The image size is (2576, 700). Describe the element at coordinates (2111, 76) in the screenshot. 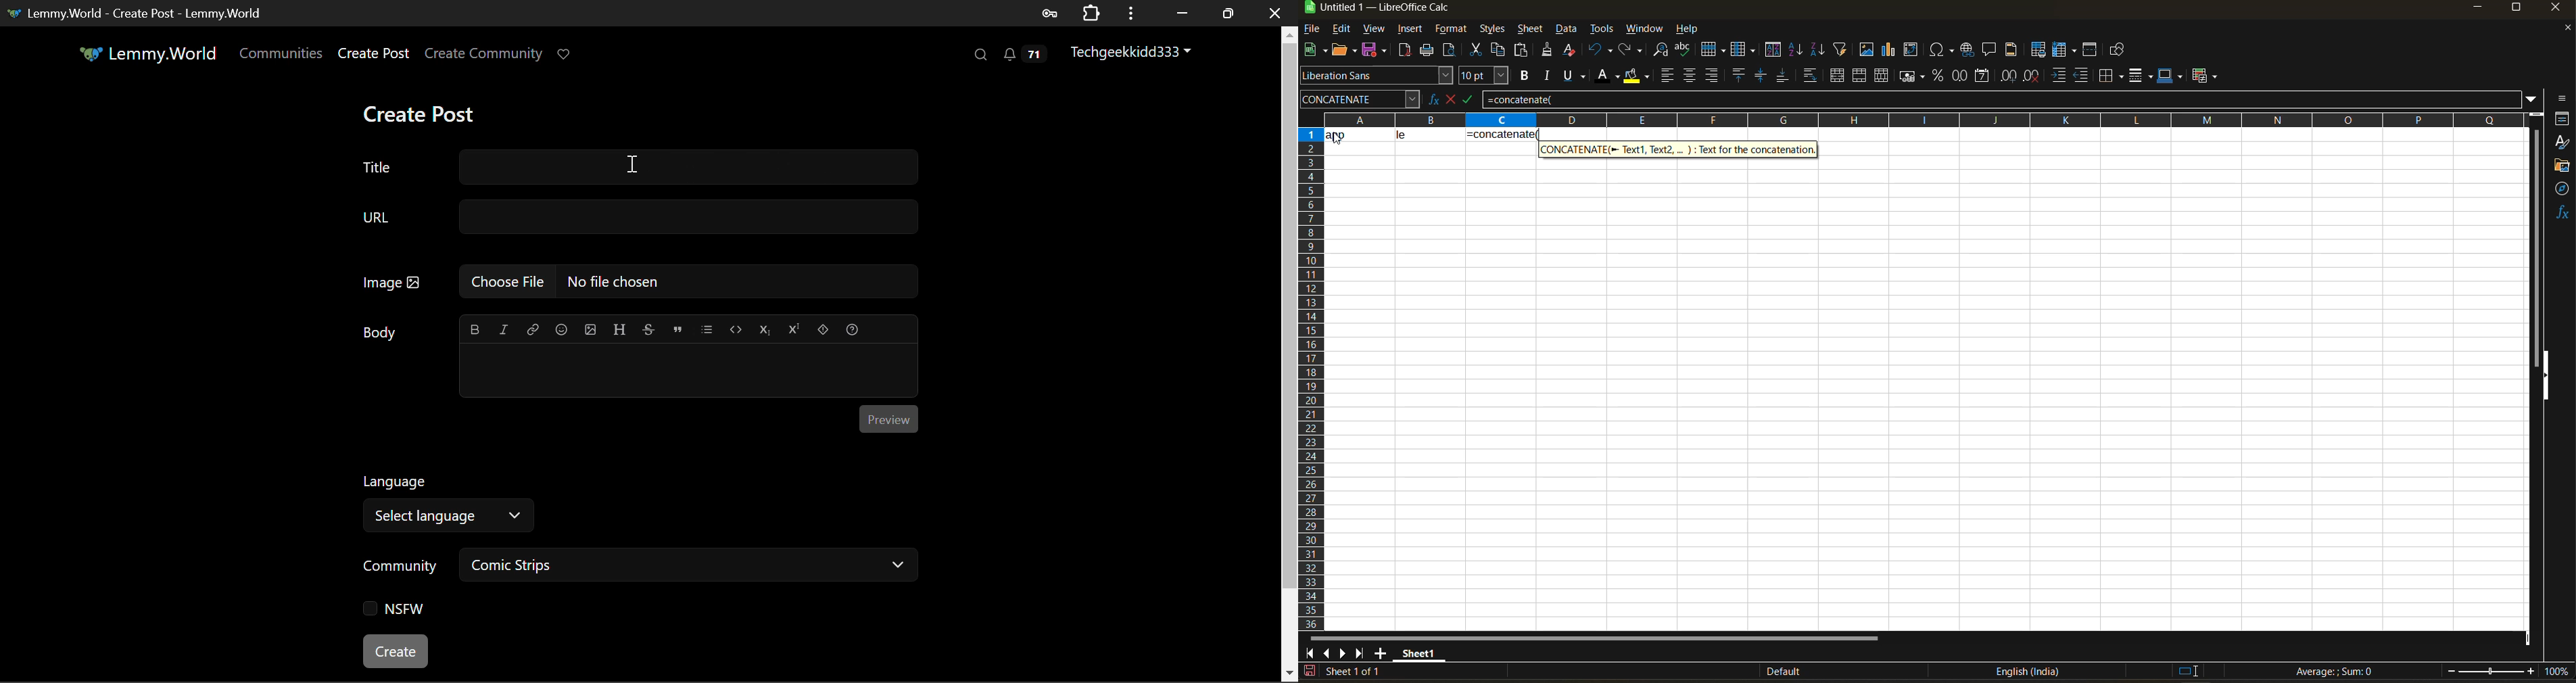

I see `borders` at that location.